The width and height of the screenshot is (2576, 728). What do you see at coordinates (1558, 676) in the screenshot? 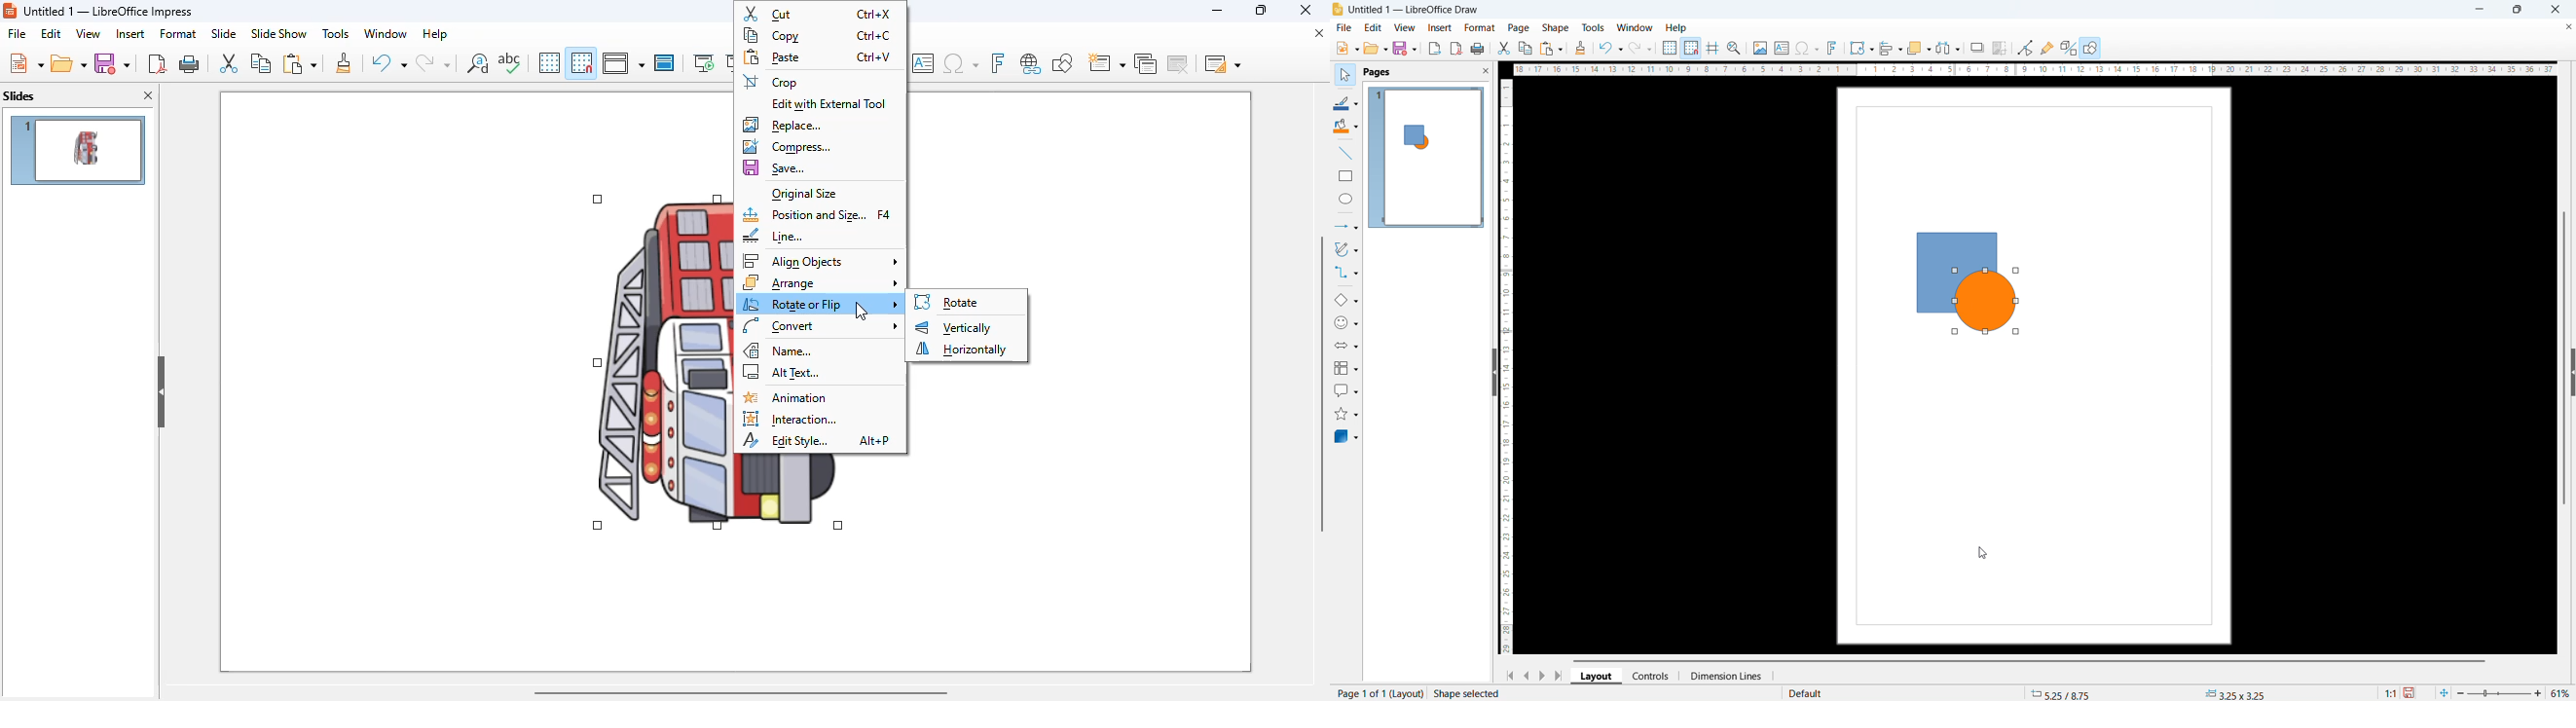
I see `Go to last page ` at bounding box center [1558, 676].